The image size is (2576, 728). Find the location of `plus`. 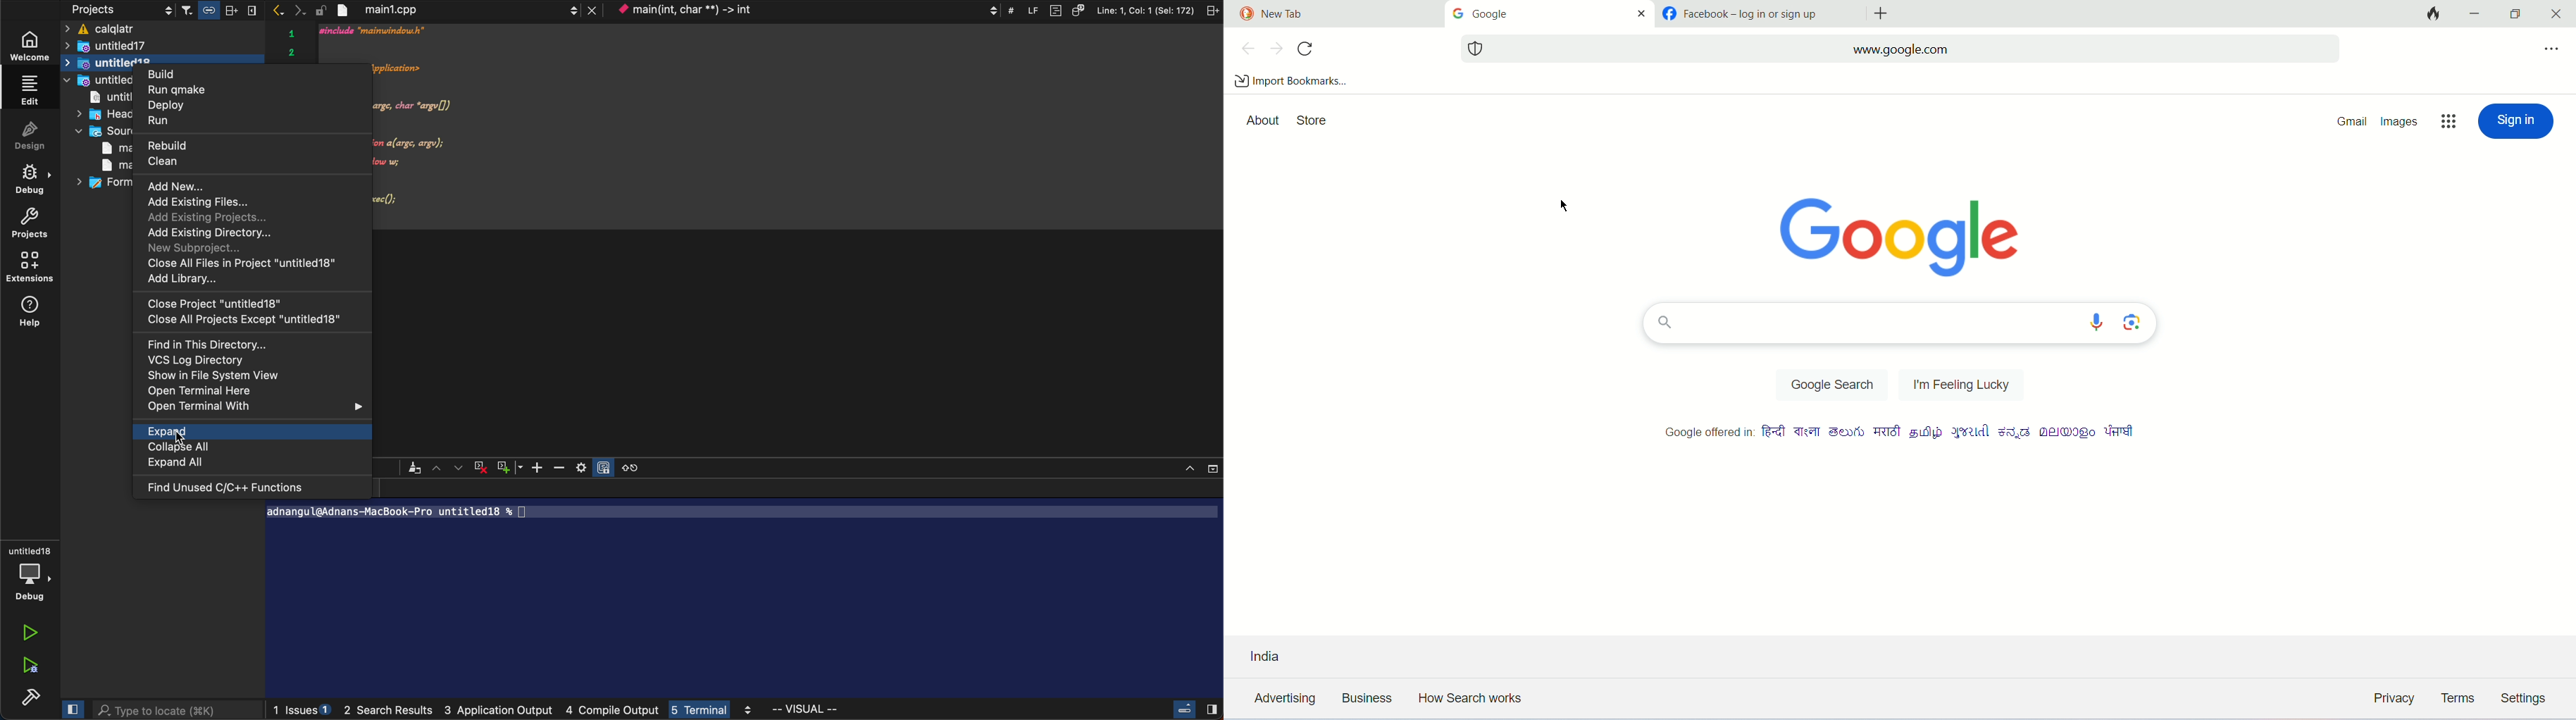

plus is located at coordinates (510, 467).